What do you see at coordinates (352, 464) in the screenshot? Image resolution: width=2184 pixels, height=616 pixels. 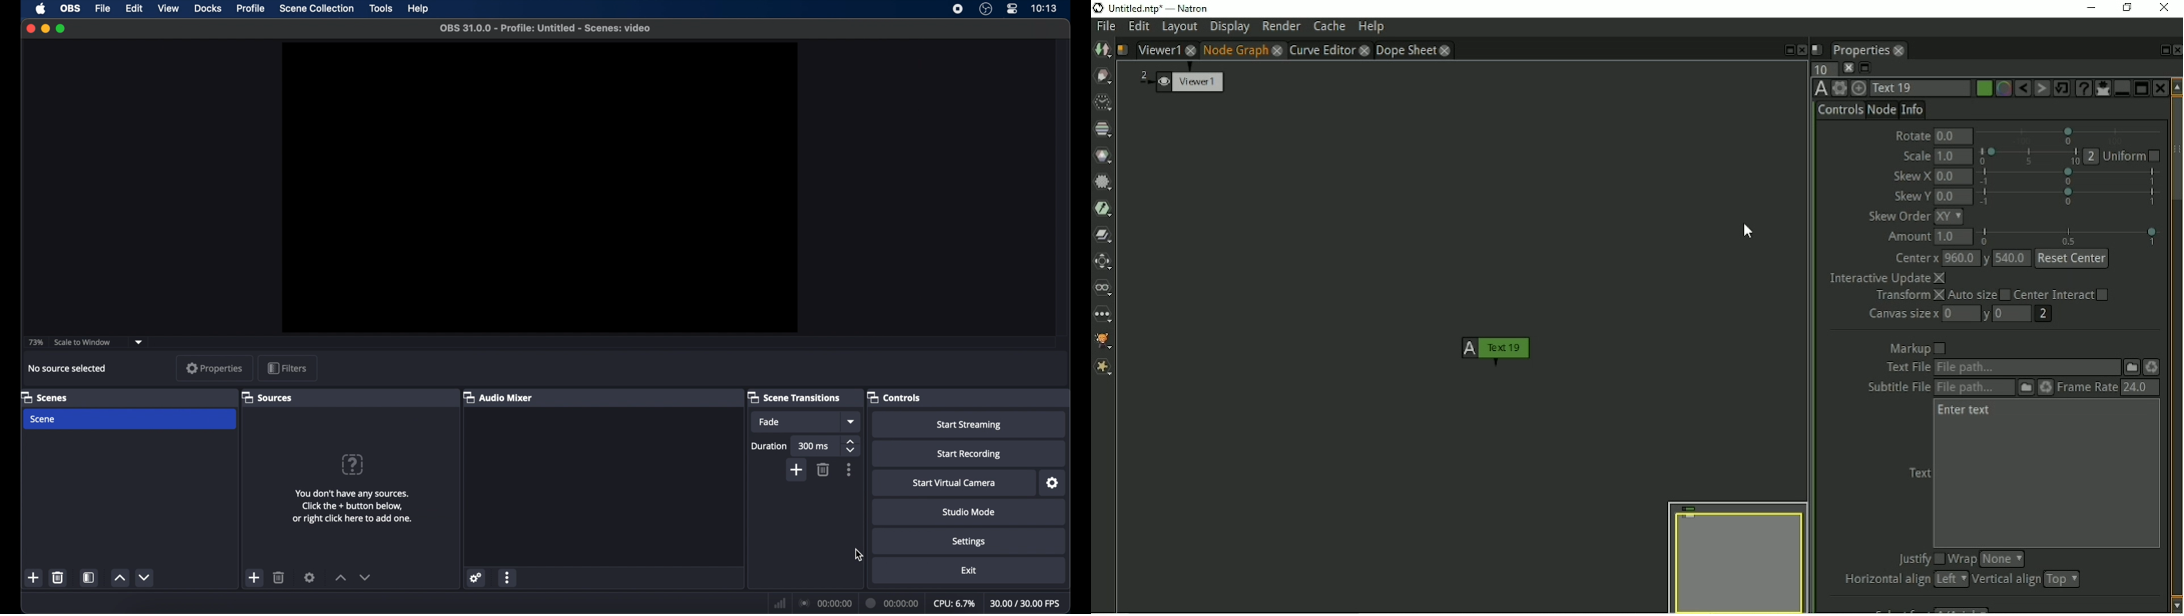 I see `question mark icon` at bounding box center [352, 464].